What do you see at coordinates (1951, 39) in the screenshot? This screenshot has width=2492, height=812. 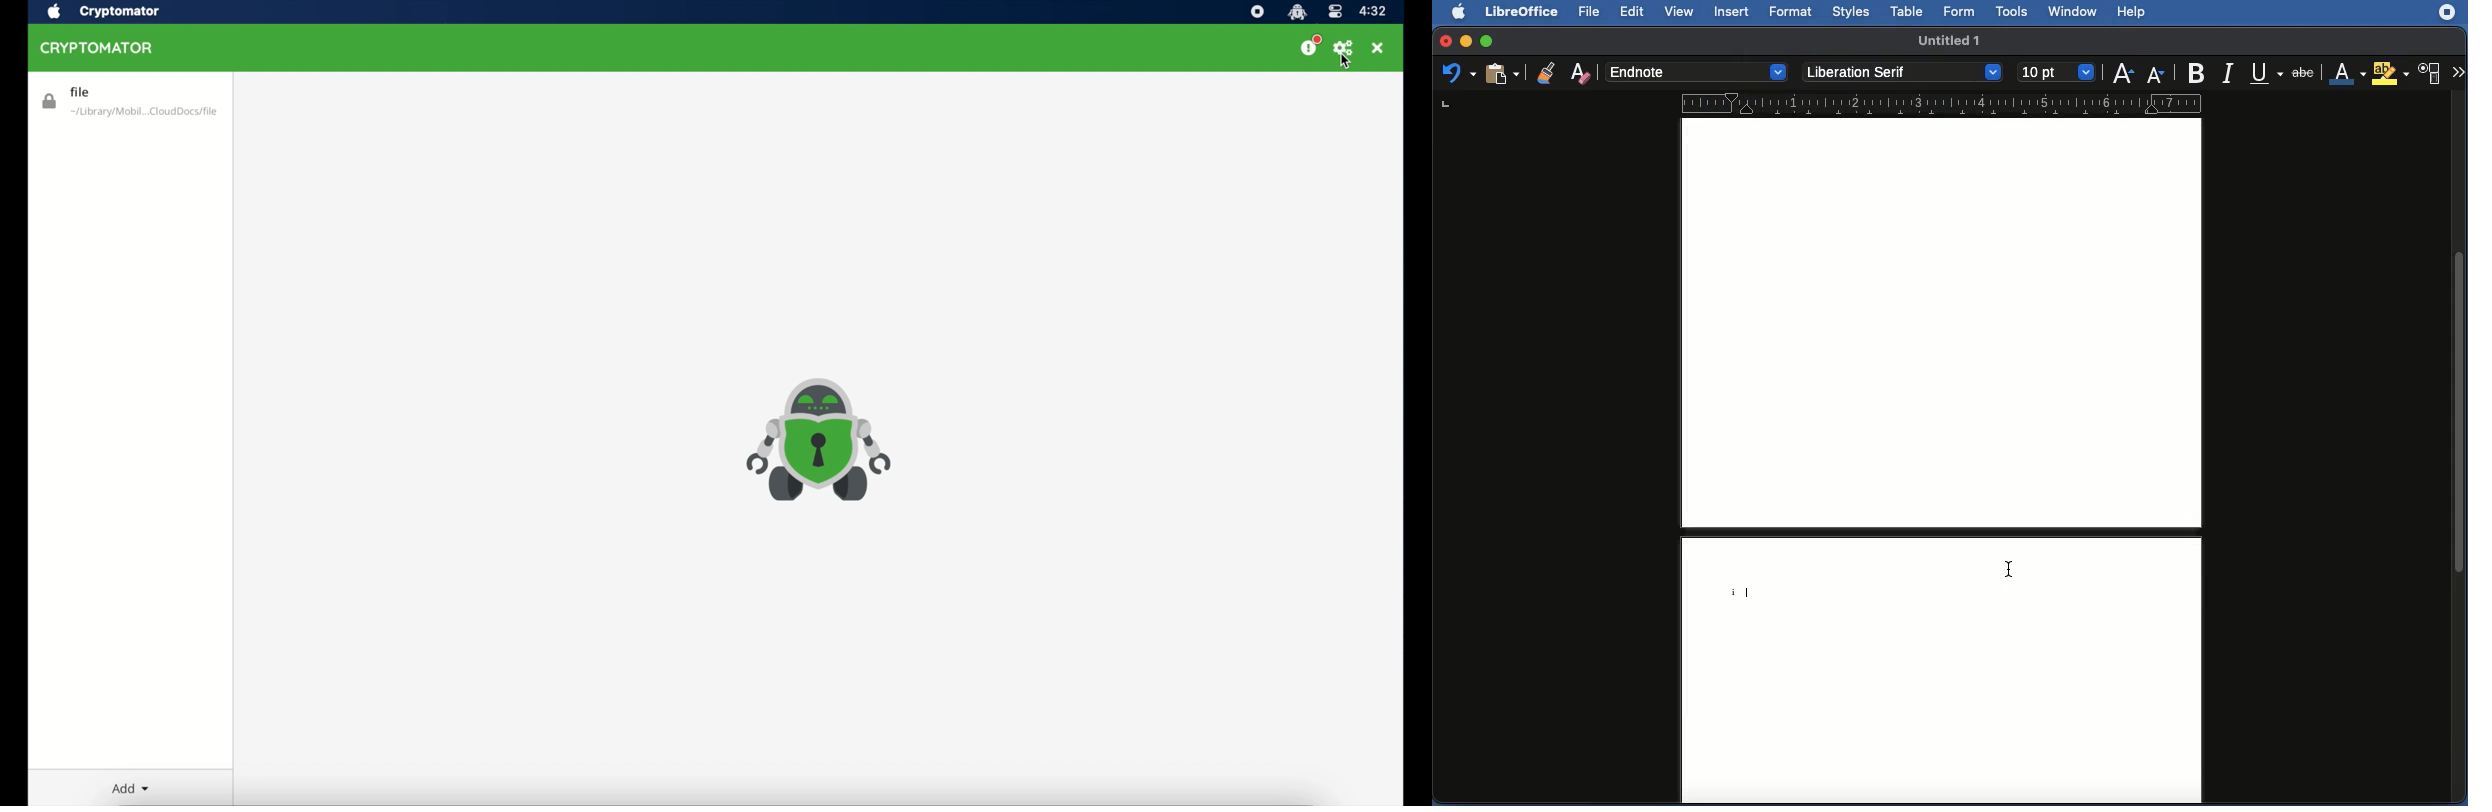 I see `Name` at bounding box center [1951, 39].